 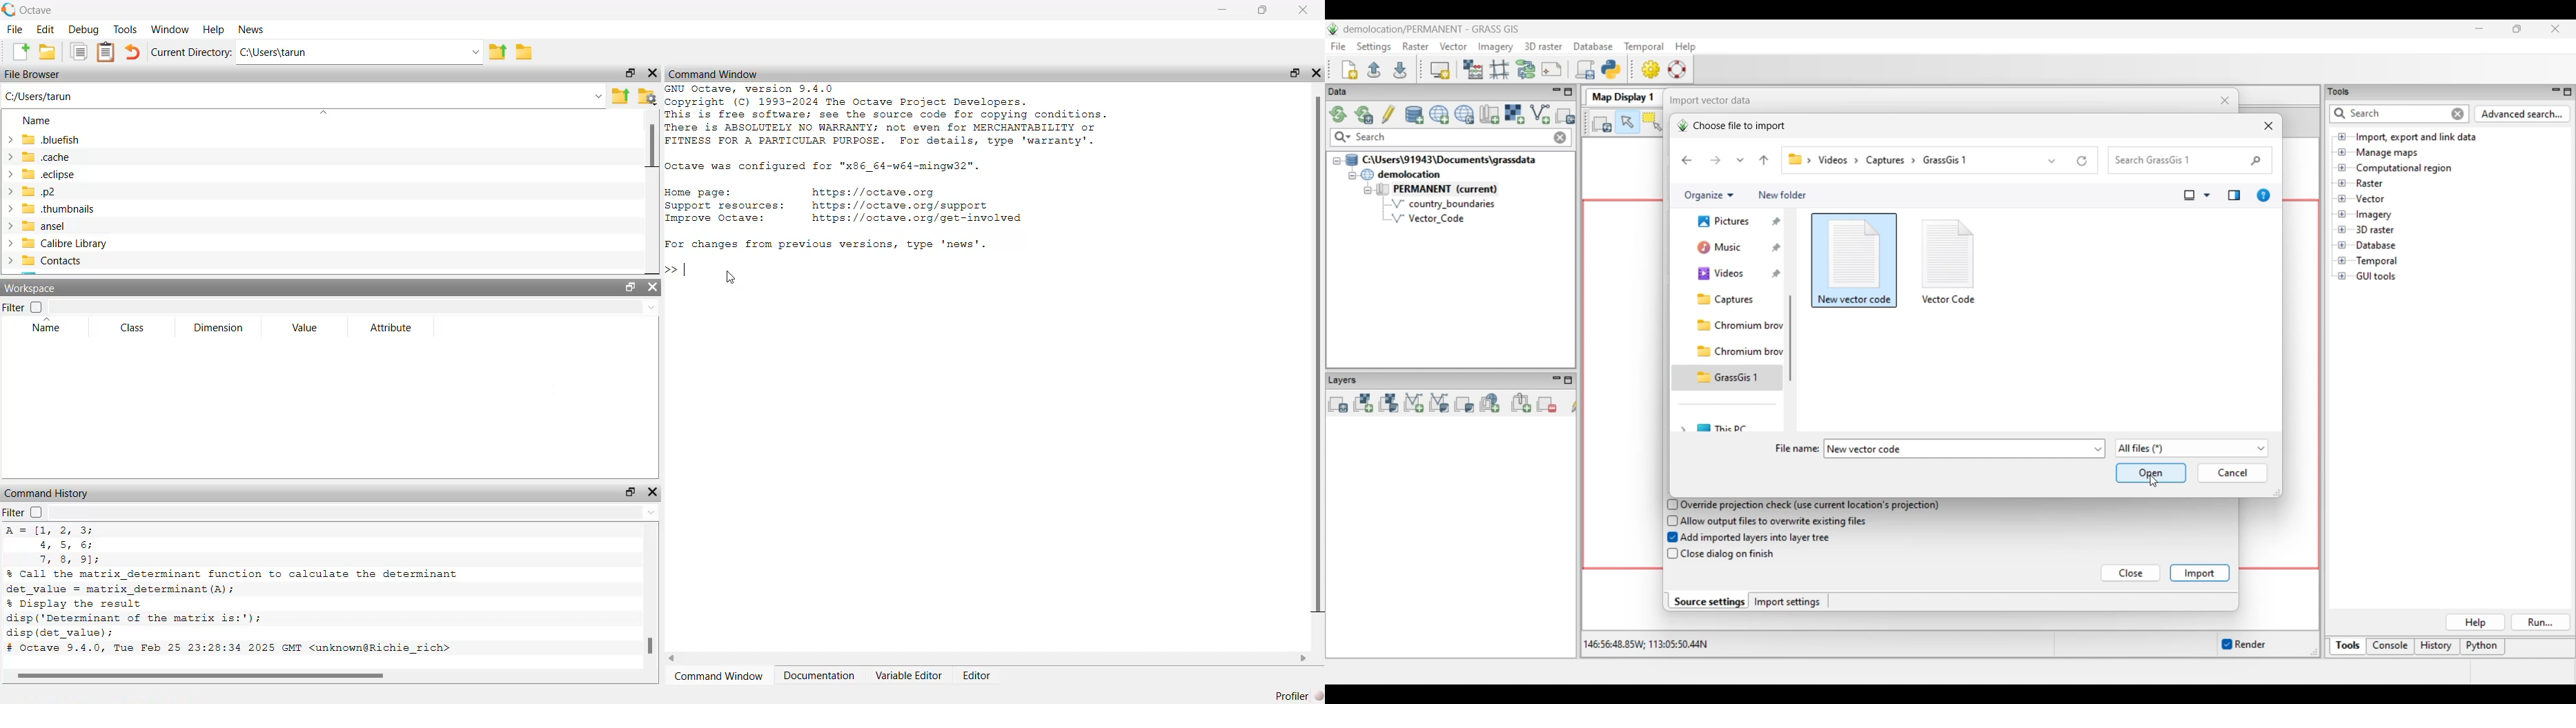 I want to click on scrollbar, so click(x=310, y=676).